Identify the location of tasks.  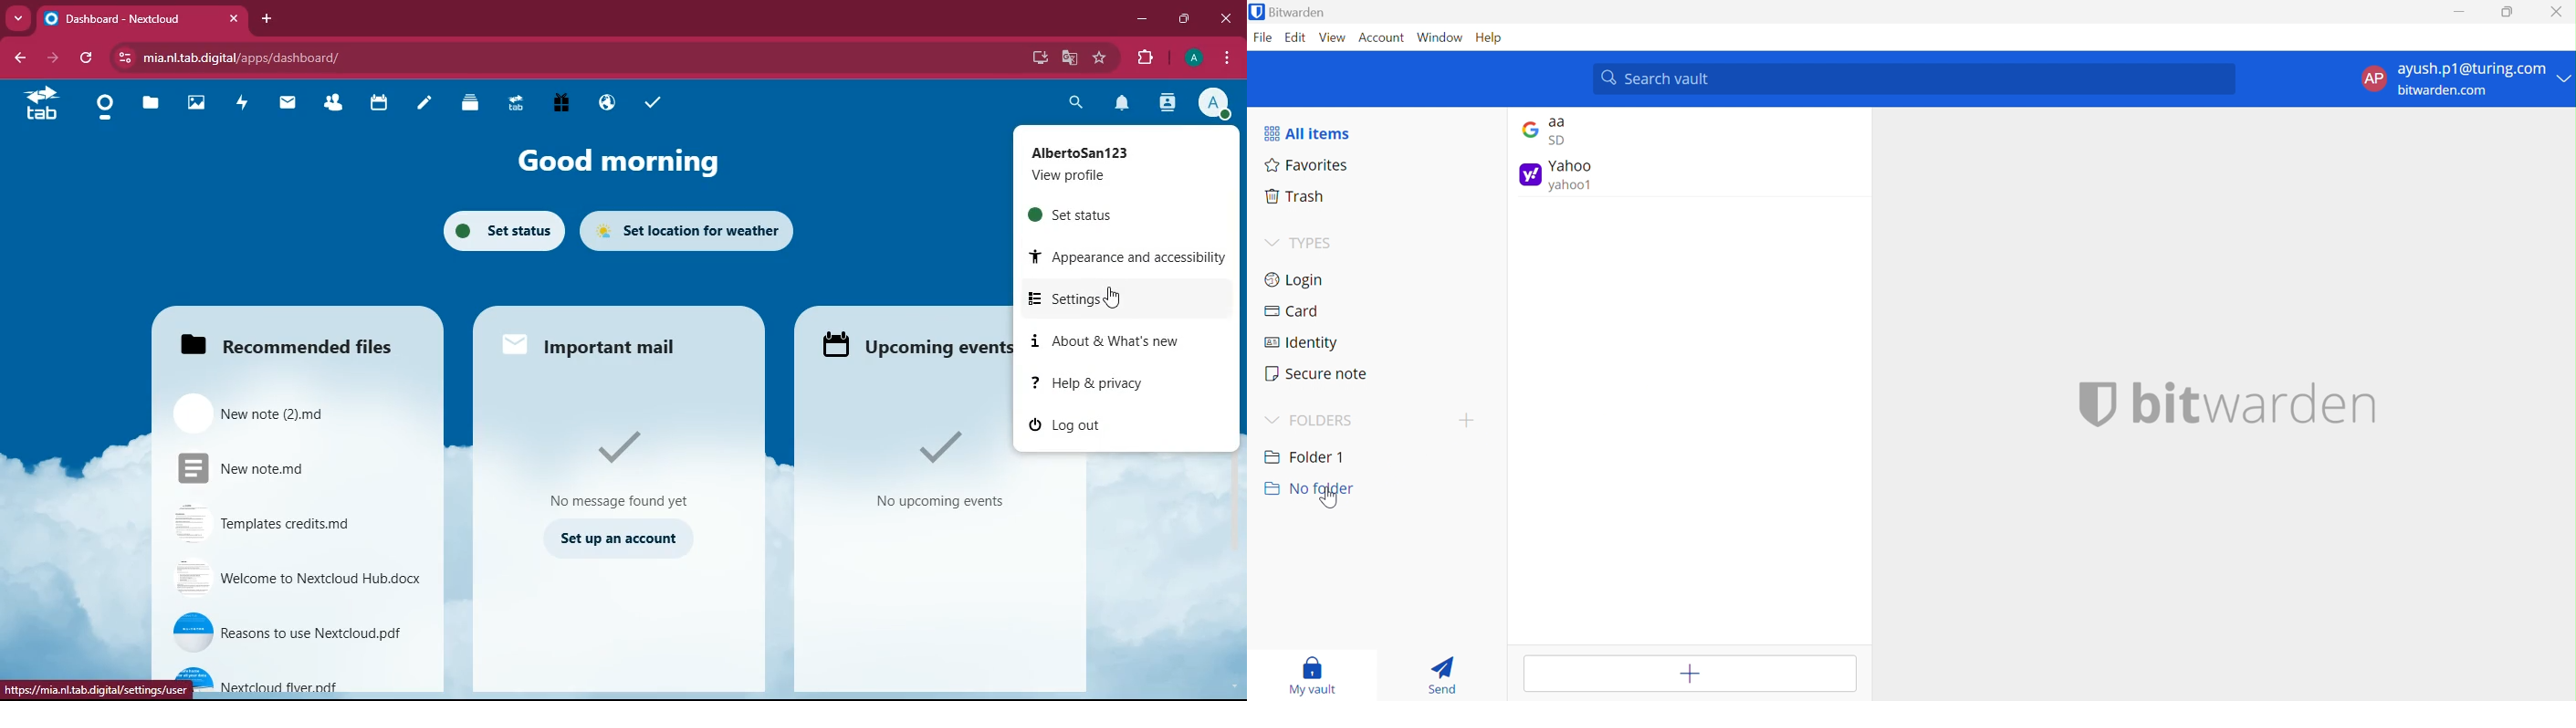
(650, 102).